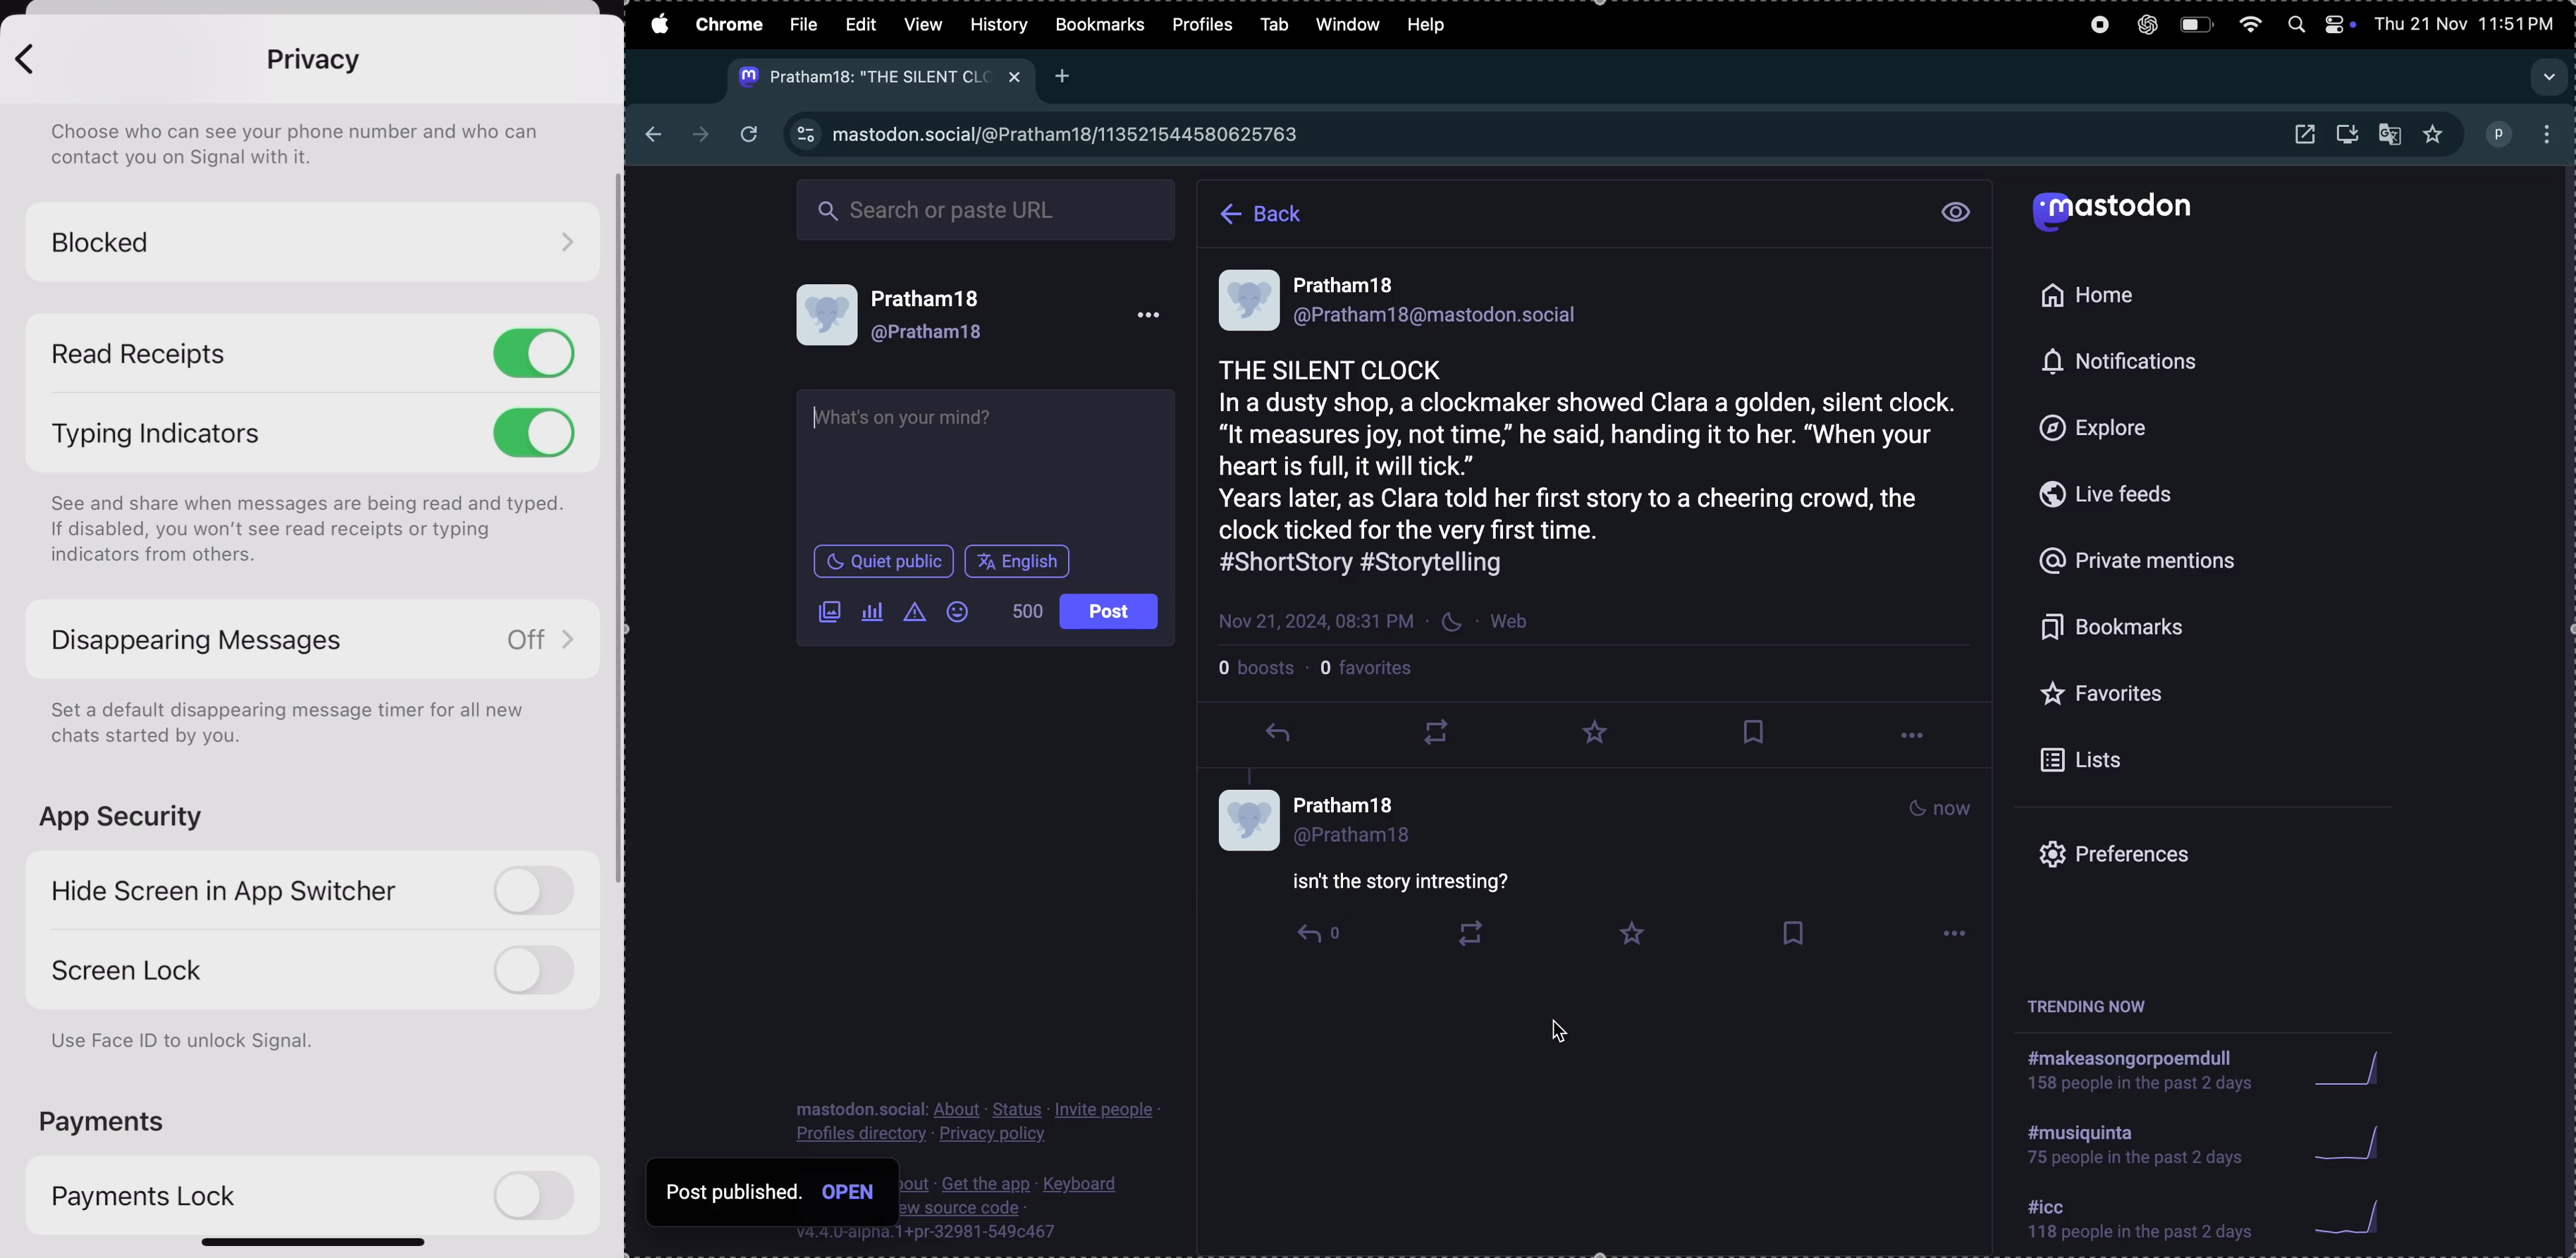 The image size is (2576, 1260). Describe the element at coordinates (2549, 134) in the screenshot. I see `options` at that location.